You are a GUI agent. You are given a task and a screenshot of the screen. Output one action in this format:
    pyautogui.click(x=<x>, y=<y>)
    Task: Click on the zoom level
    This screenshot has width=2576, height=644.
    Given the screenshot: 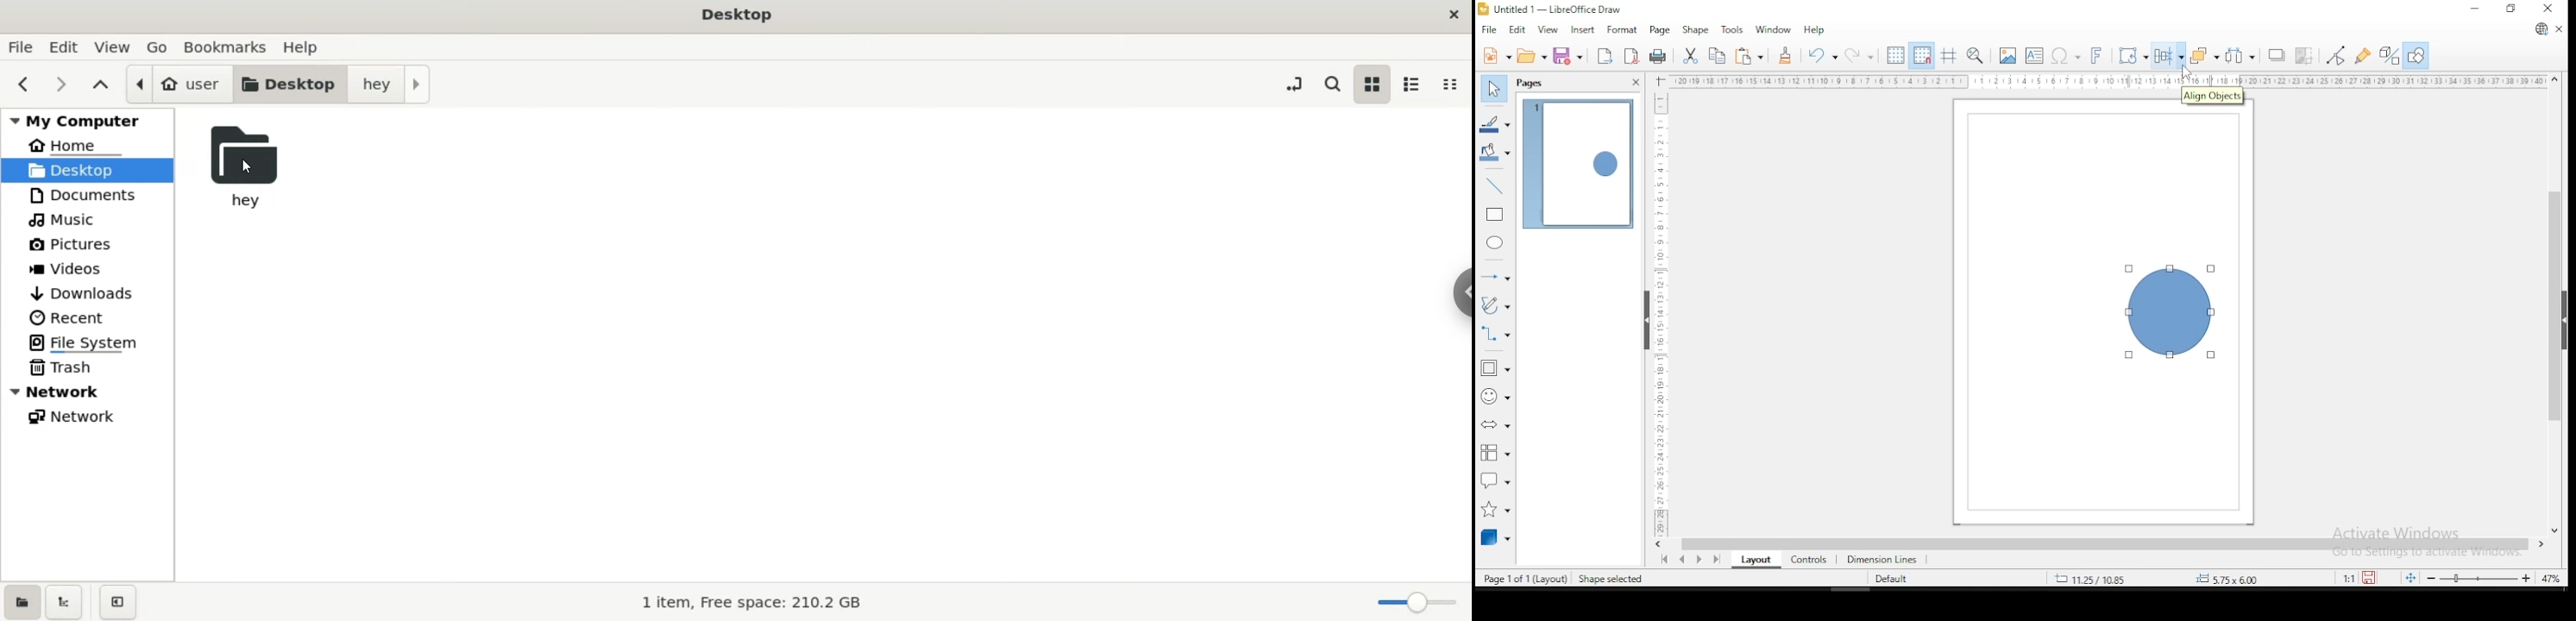 What is the action you would take?
    pyautogui.click(x=2551, y=580)
    